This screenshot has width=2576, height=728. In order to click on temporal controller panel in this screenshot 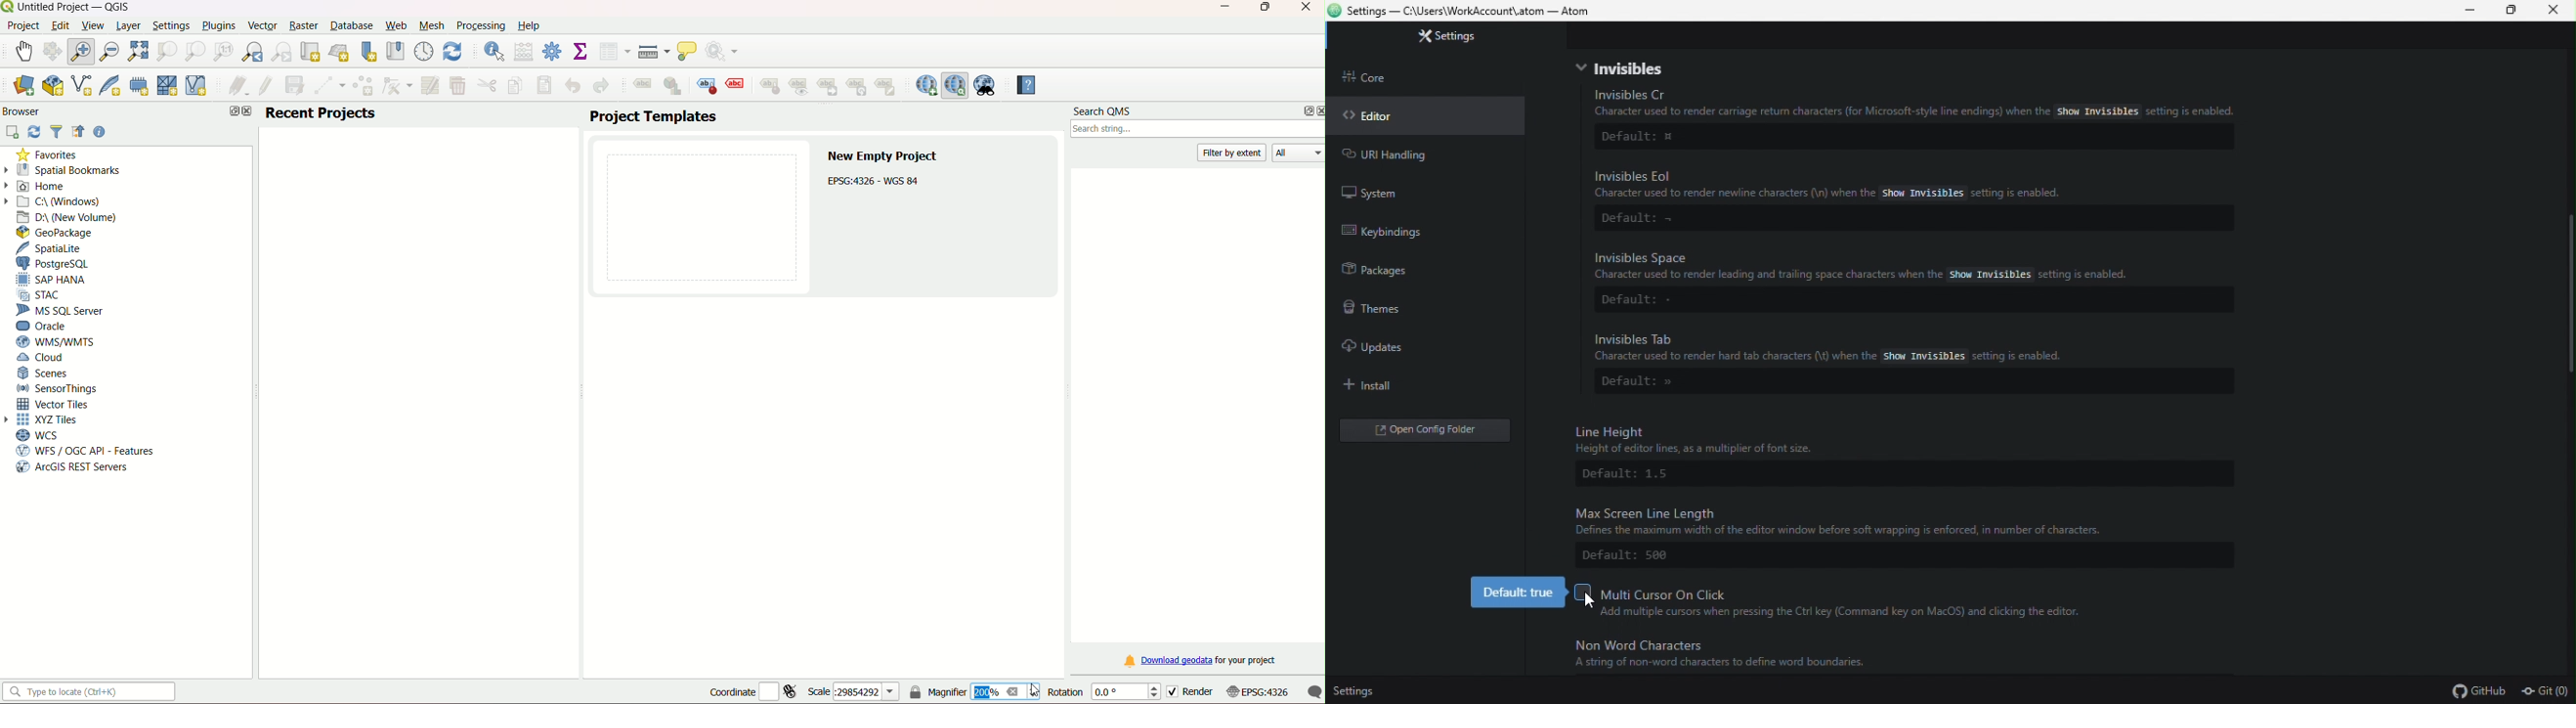, I will do `click(424, 51)`.